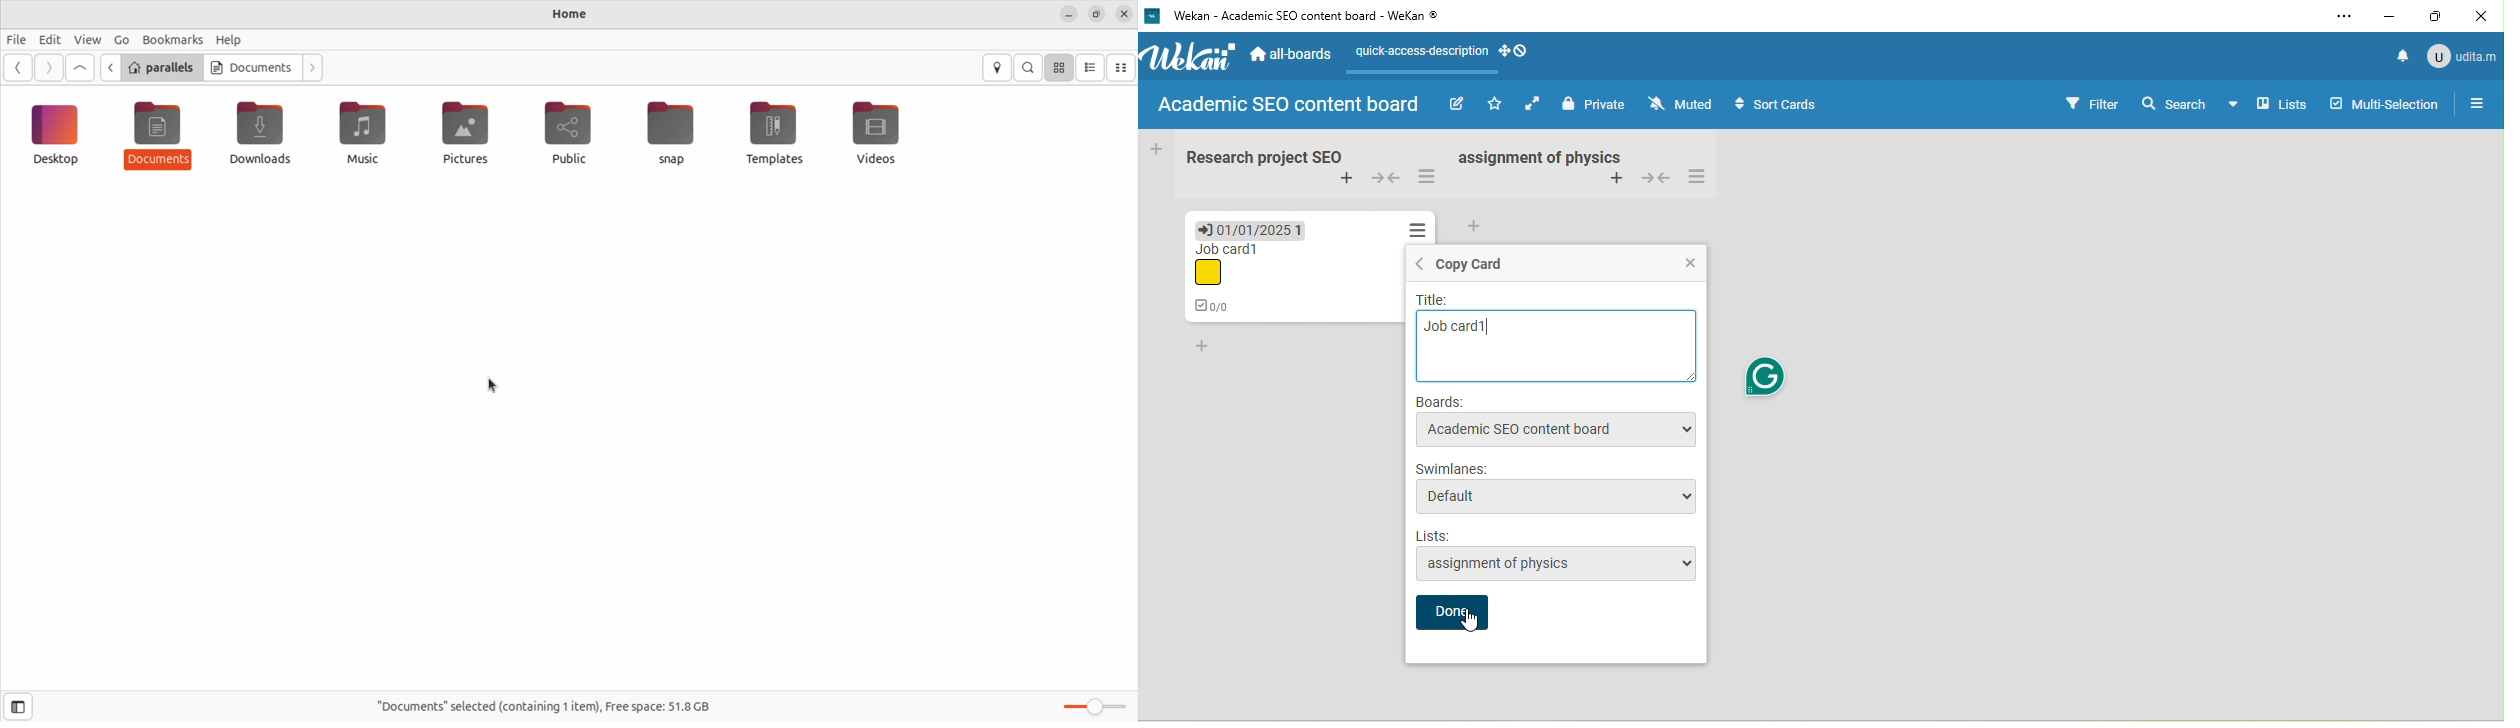  What do you see at coordinates (1349, 181) in the screenshot?
I see `add swimlane` at bounding box center [1349, 181].